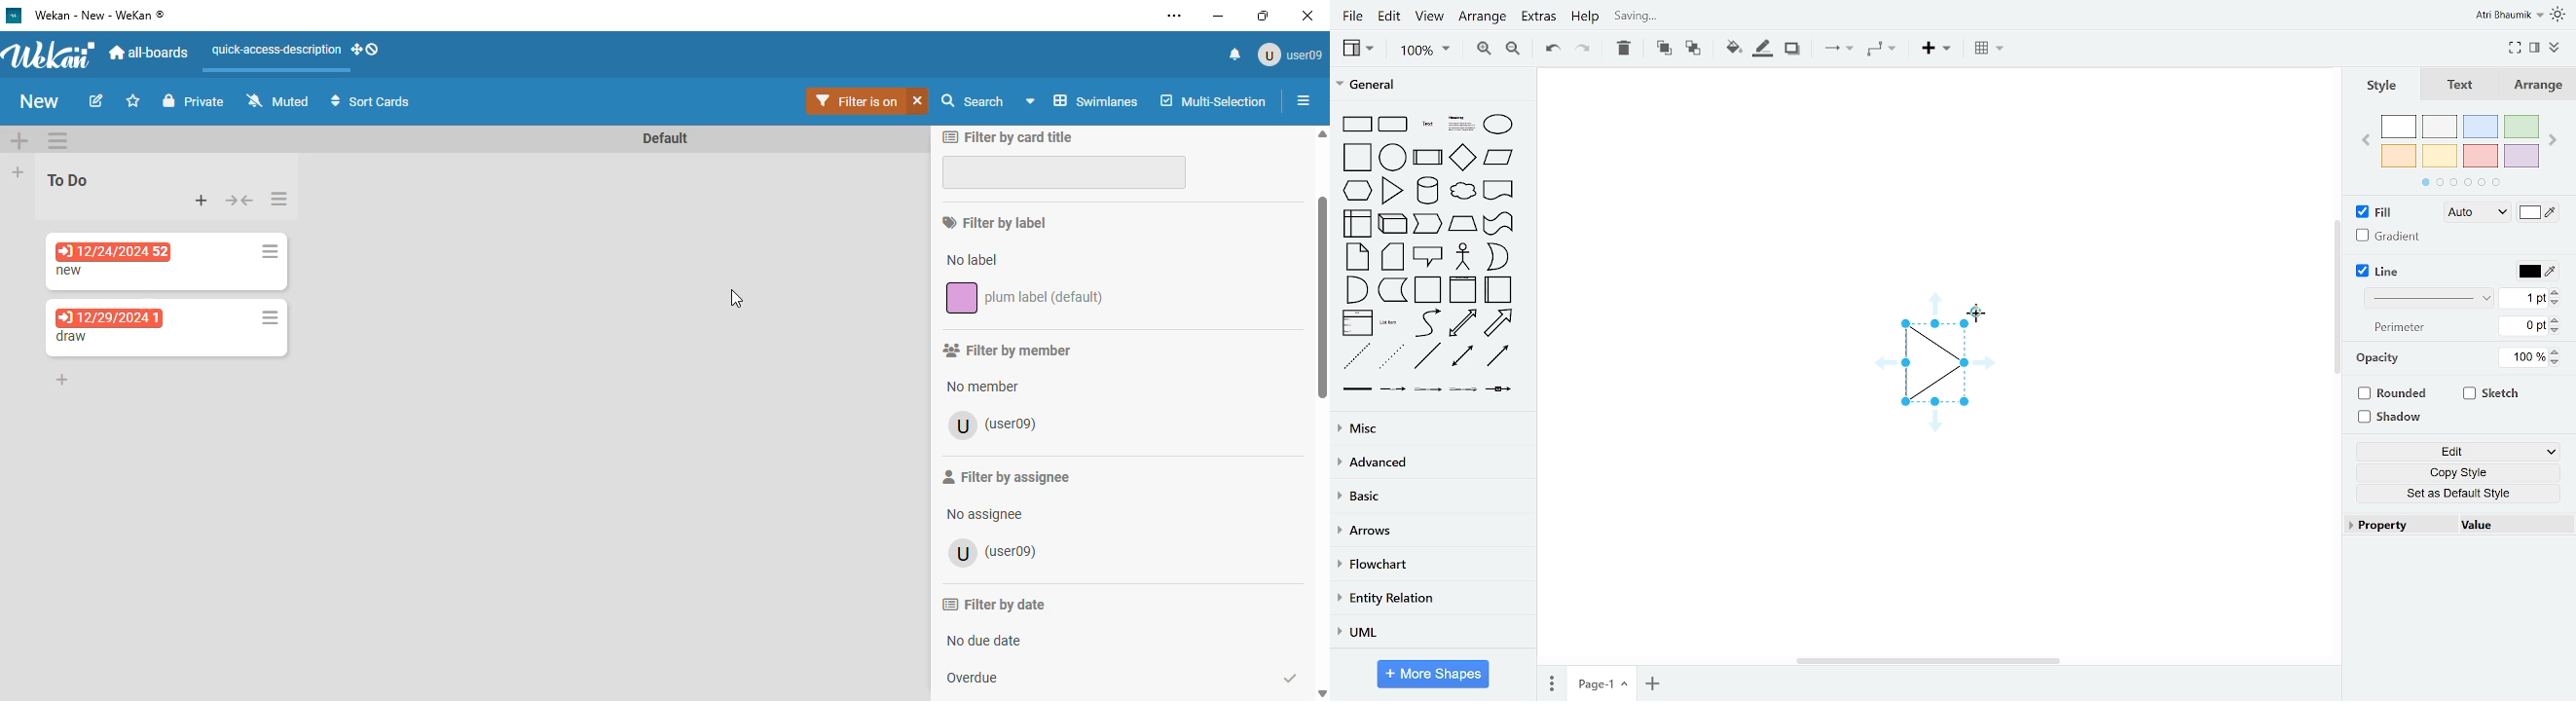 The width and height of the screenshot is (2576, 728). What do you see at coordinates (1586, 18) in the screenshot?
I see `help` at bounding box center [1586, 18].